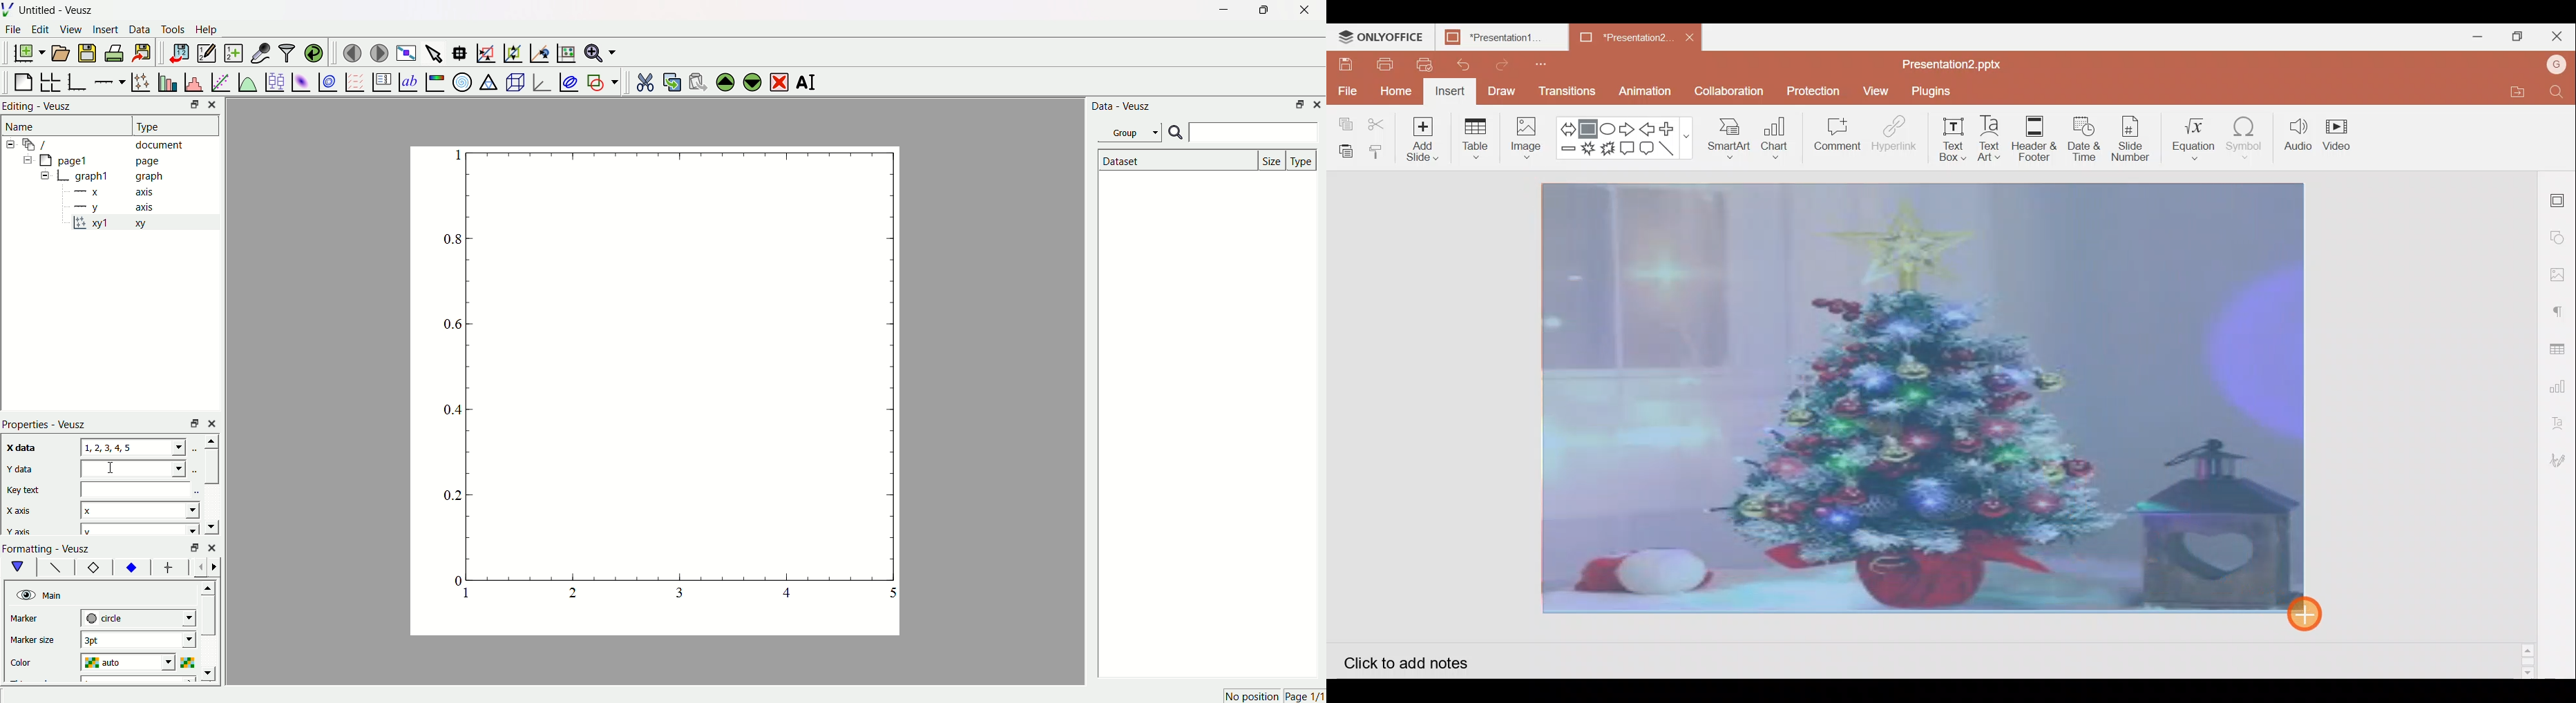 The width and height of the screenshot is (2576, 728). Describe the element at coordinates (211, 526) in the screenshot. I see `move down` at that location.